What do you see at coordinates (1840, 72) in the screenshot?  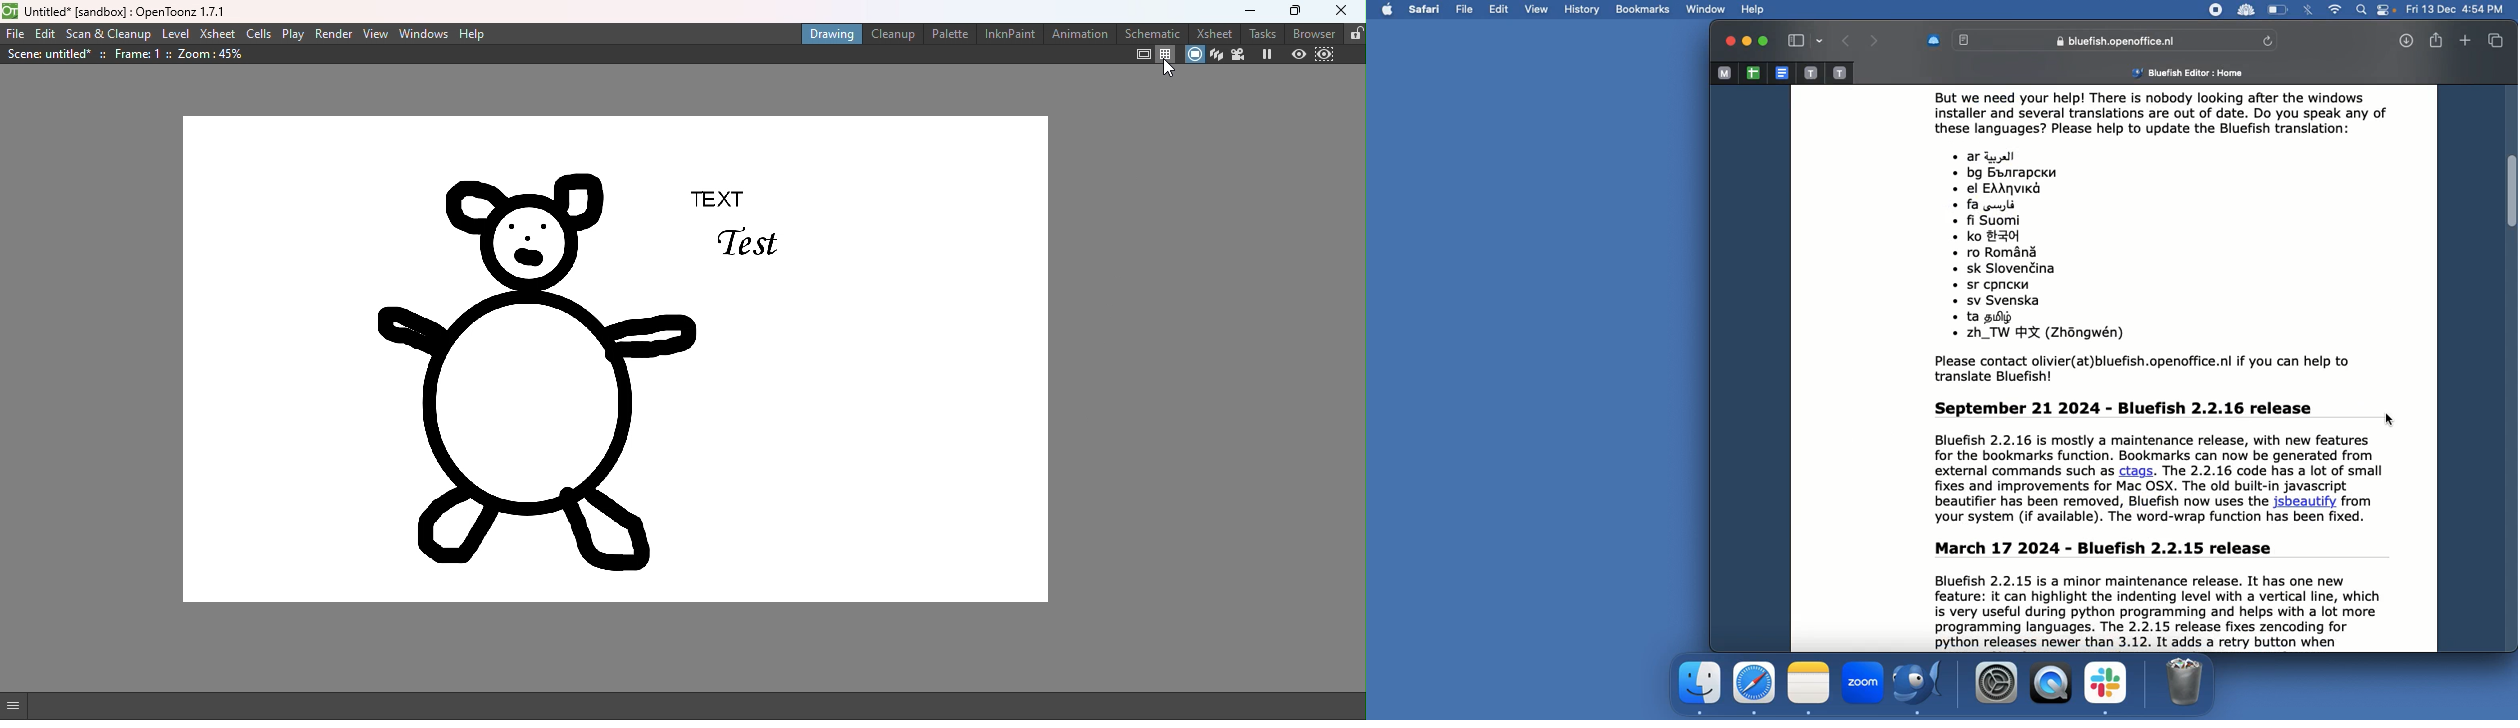 I see `Pinned tab` at bounding box center [1840, 72].